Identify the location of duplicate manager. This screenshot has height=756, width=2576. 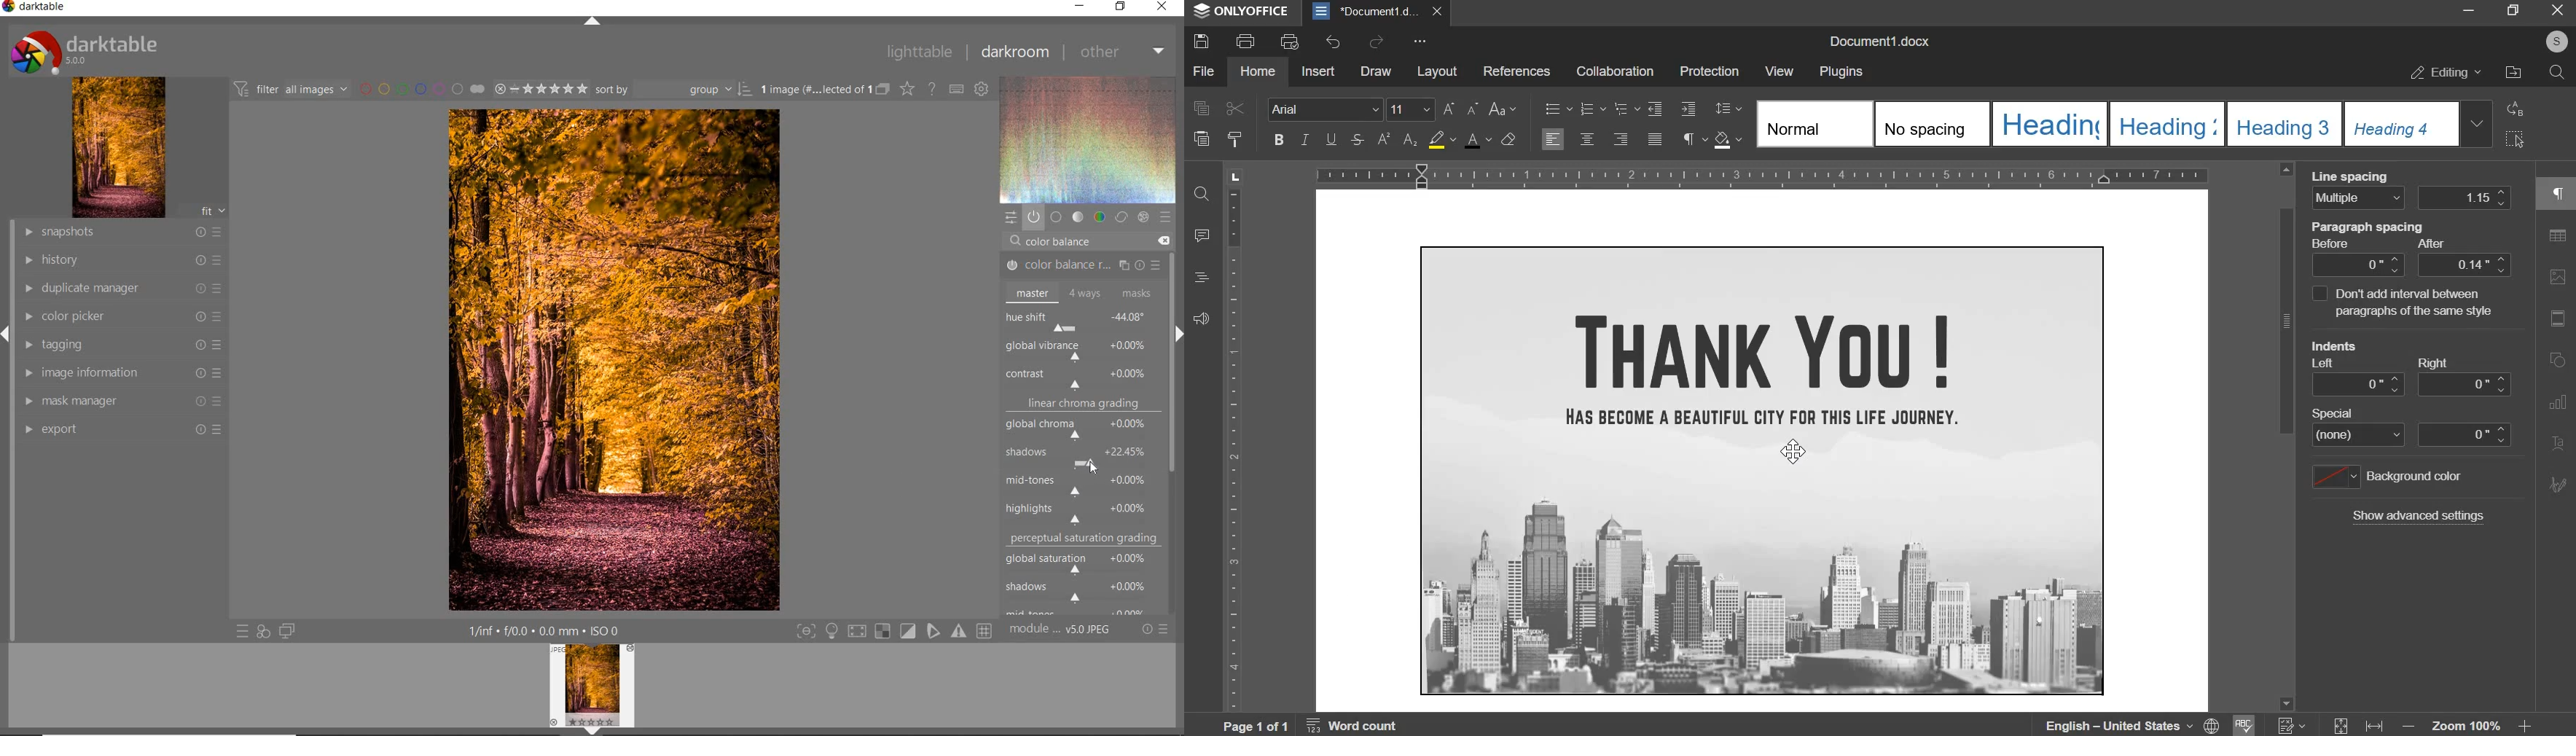
(123, 288).